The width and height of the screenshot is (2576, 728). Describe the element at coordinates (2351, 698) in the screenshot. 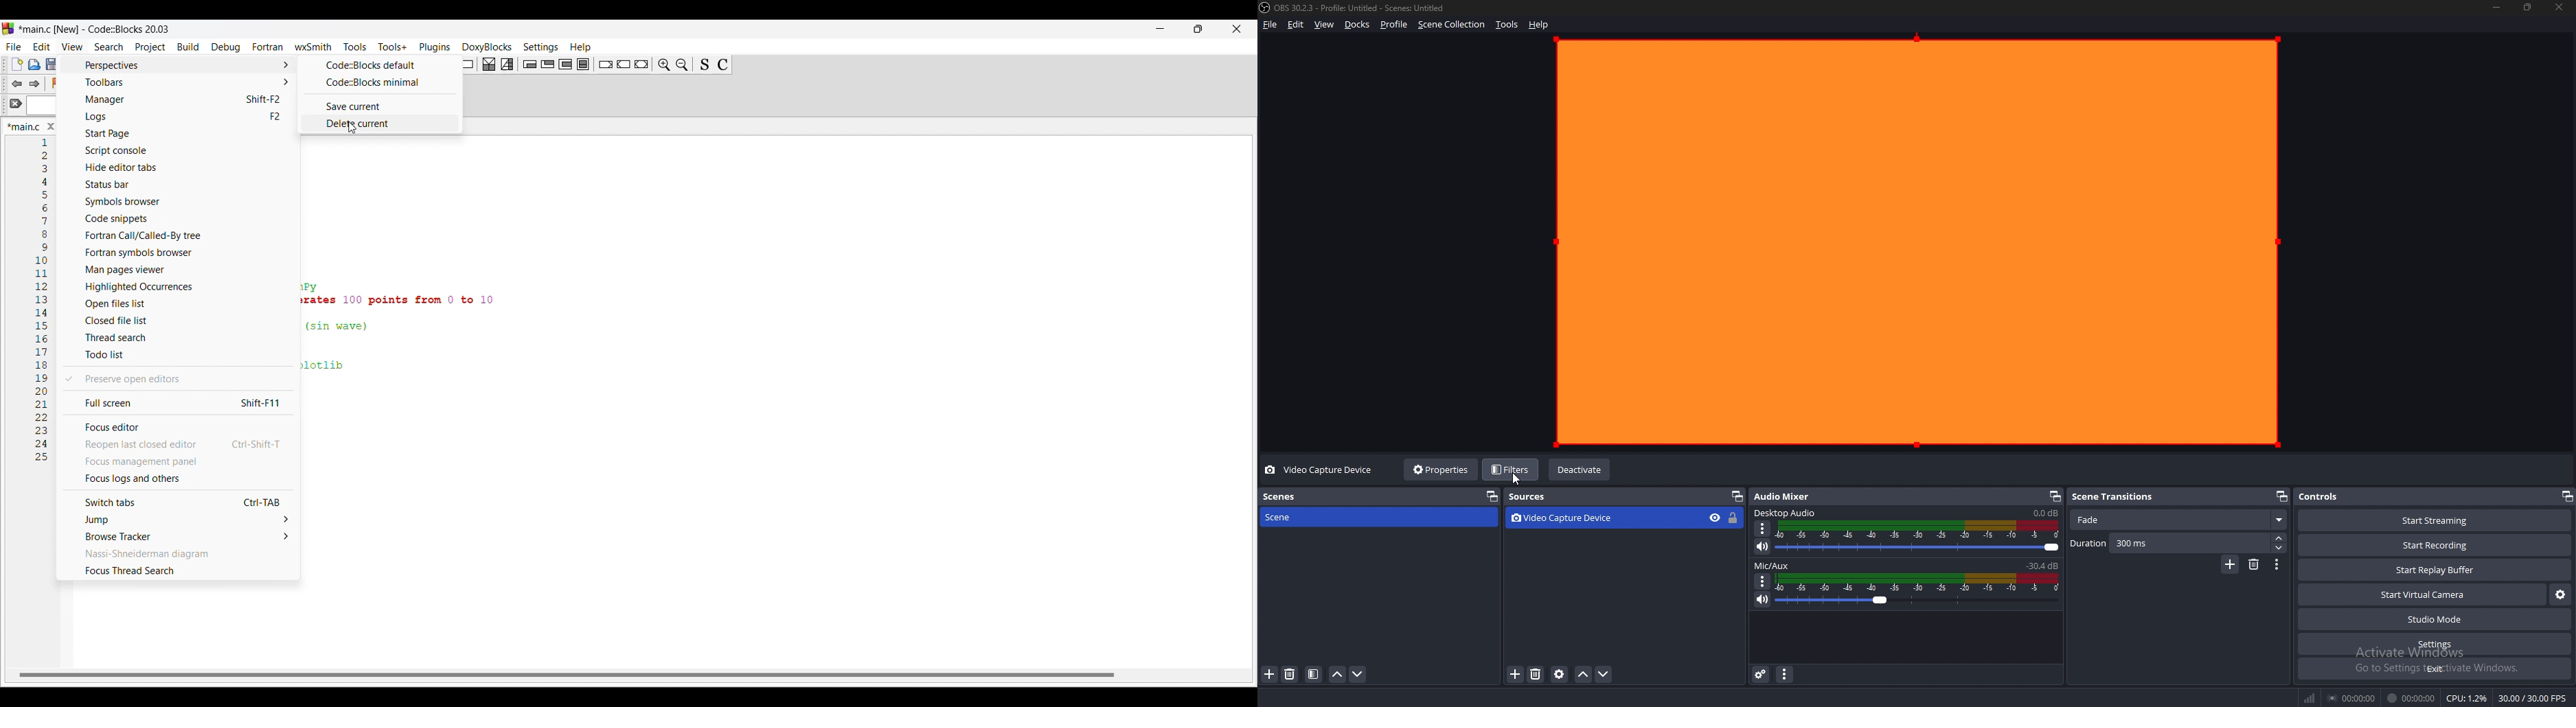

I see `00:00:00` at that location.